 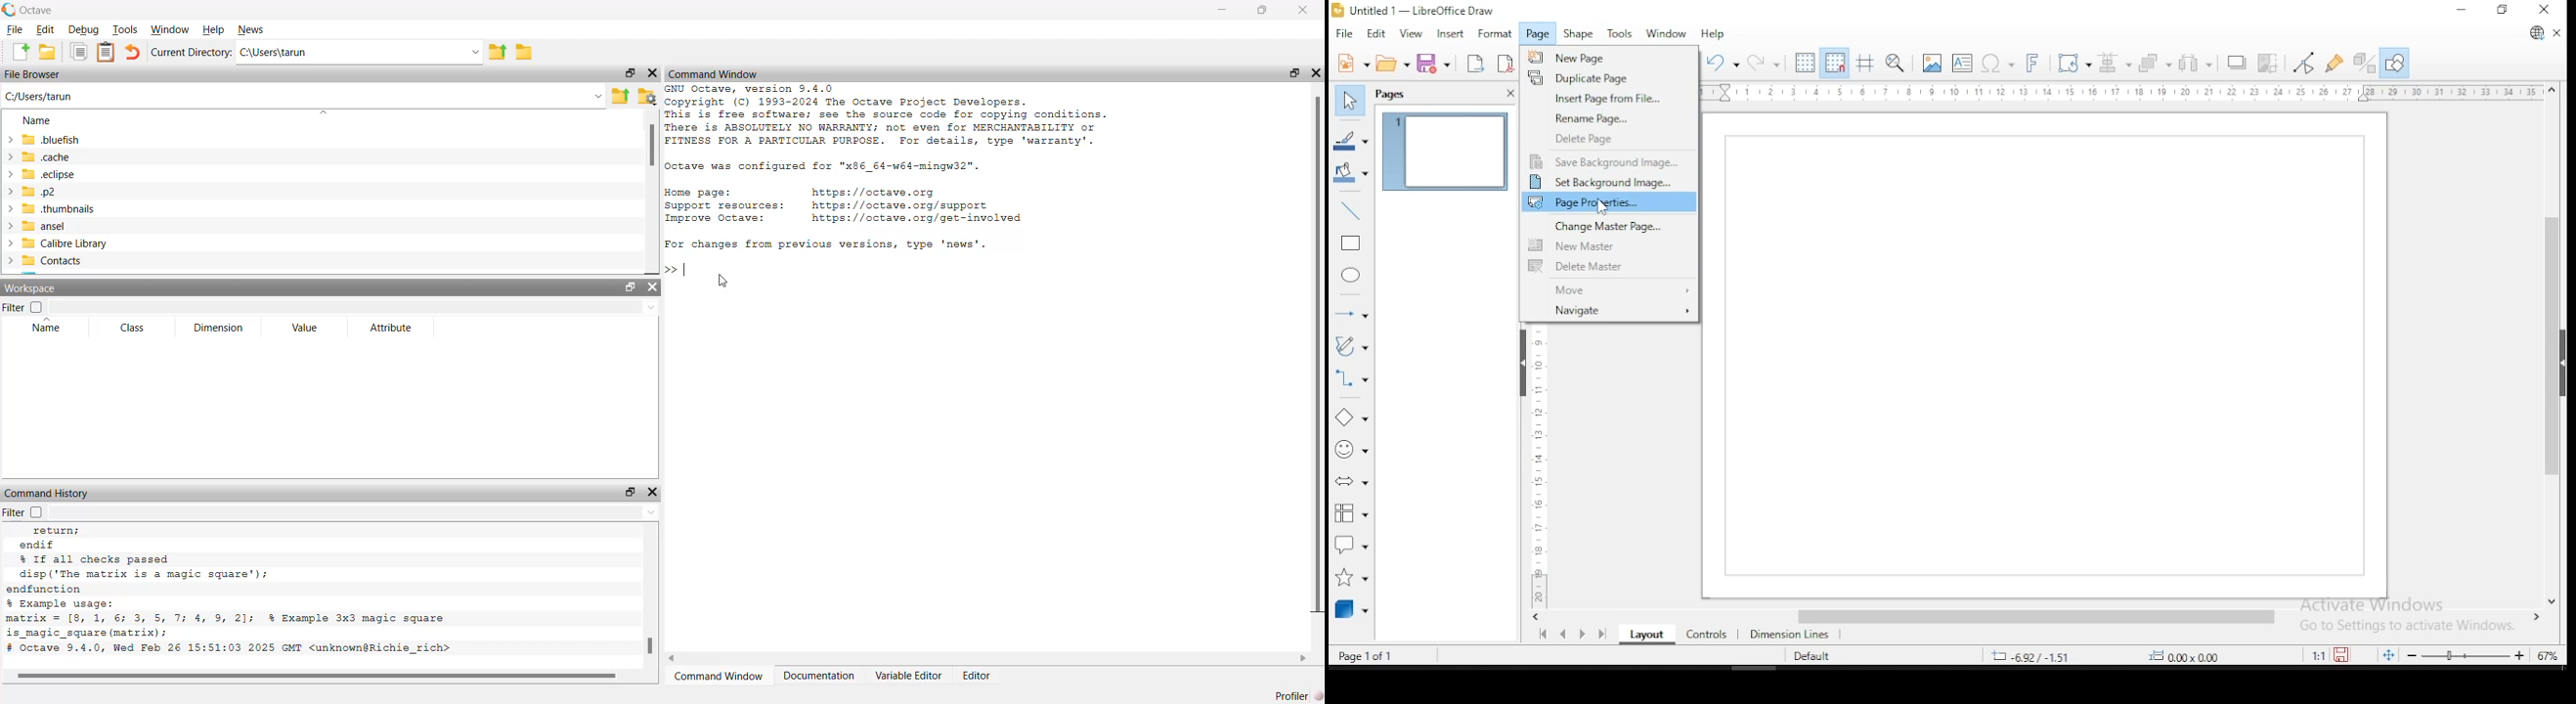 I want to click on select, so click(x=1353, y=101).